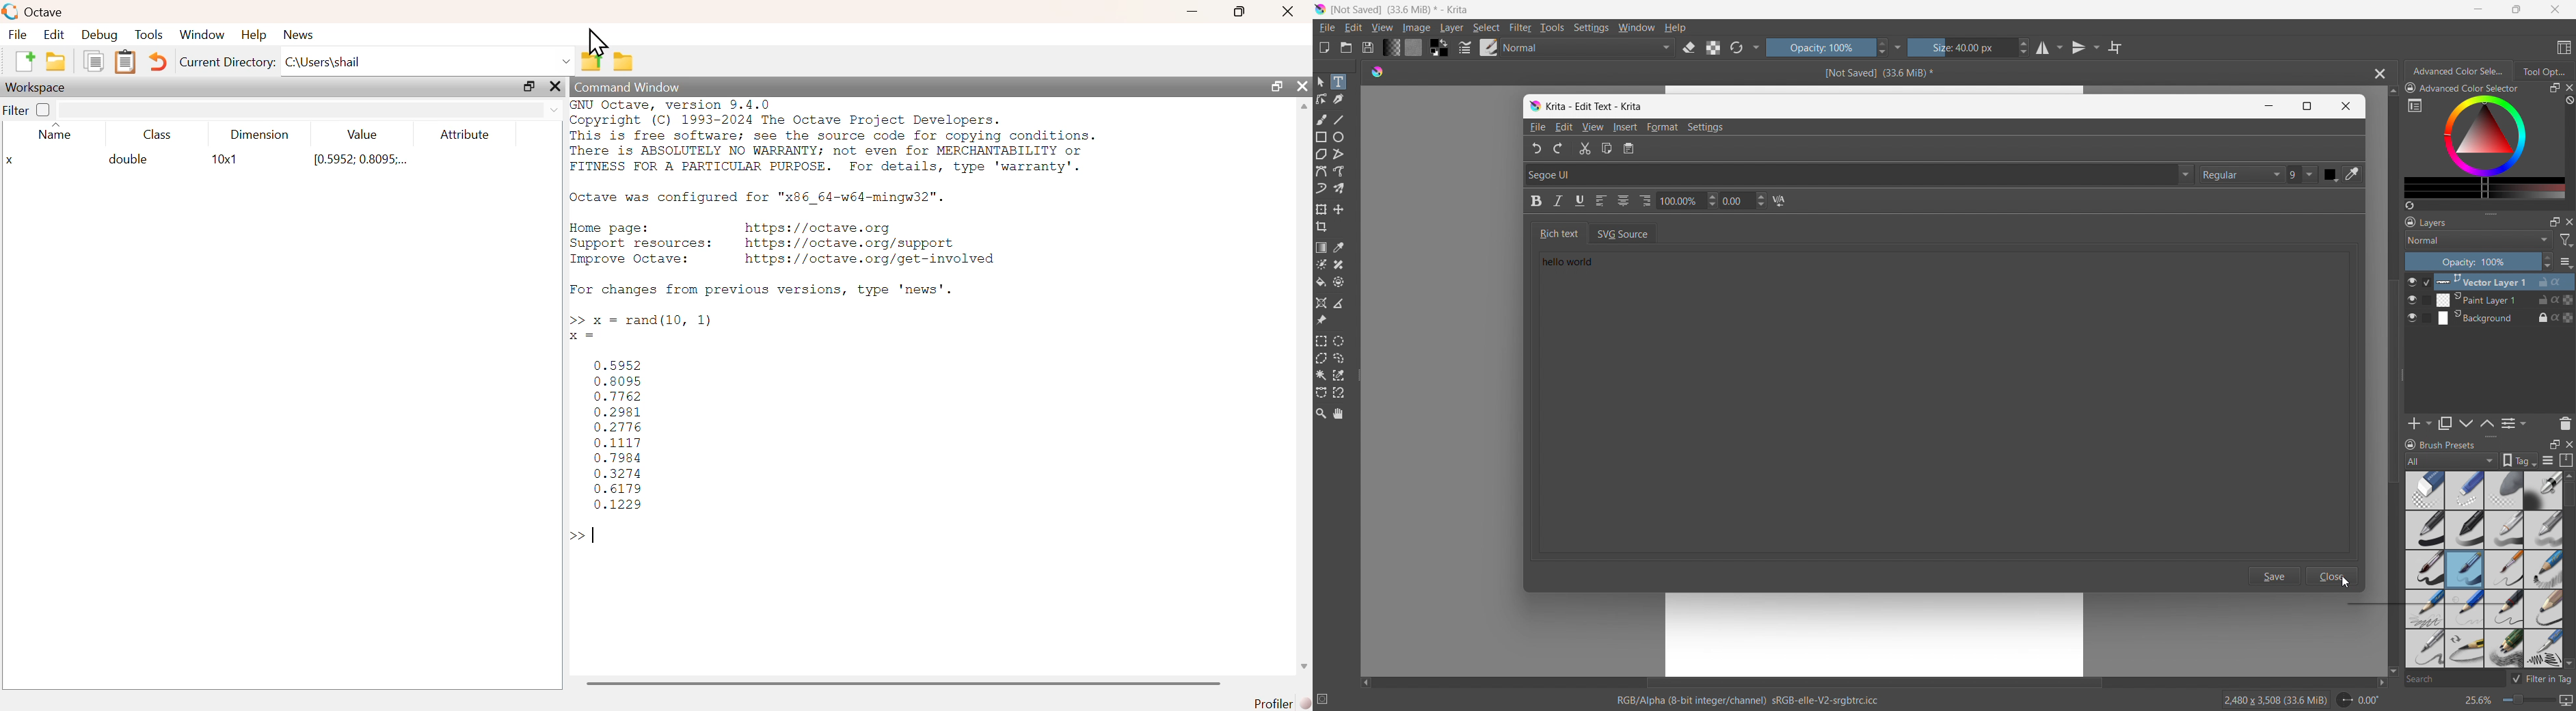 This screenshot has height=728, width=2576. What do you see at coordinates (2116, 47) in the screenshot?
I see `wrap around mode` at bounding box center [2116, 47].